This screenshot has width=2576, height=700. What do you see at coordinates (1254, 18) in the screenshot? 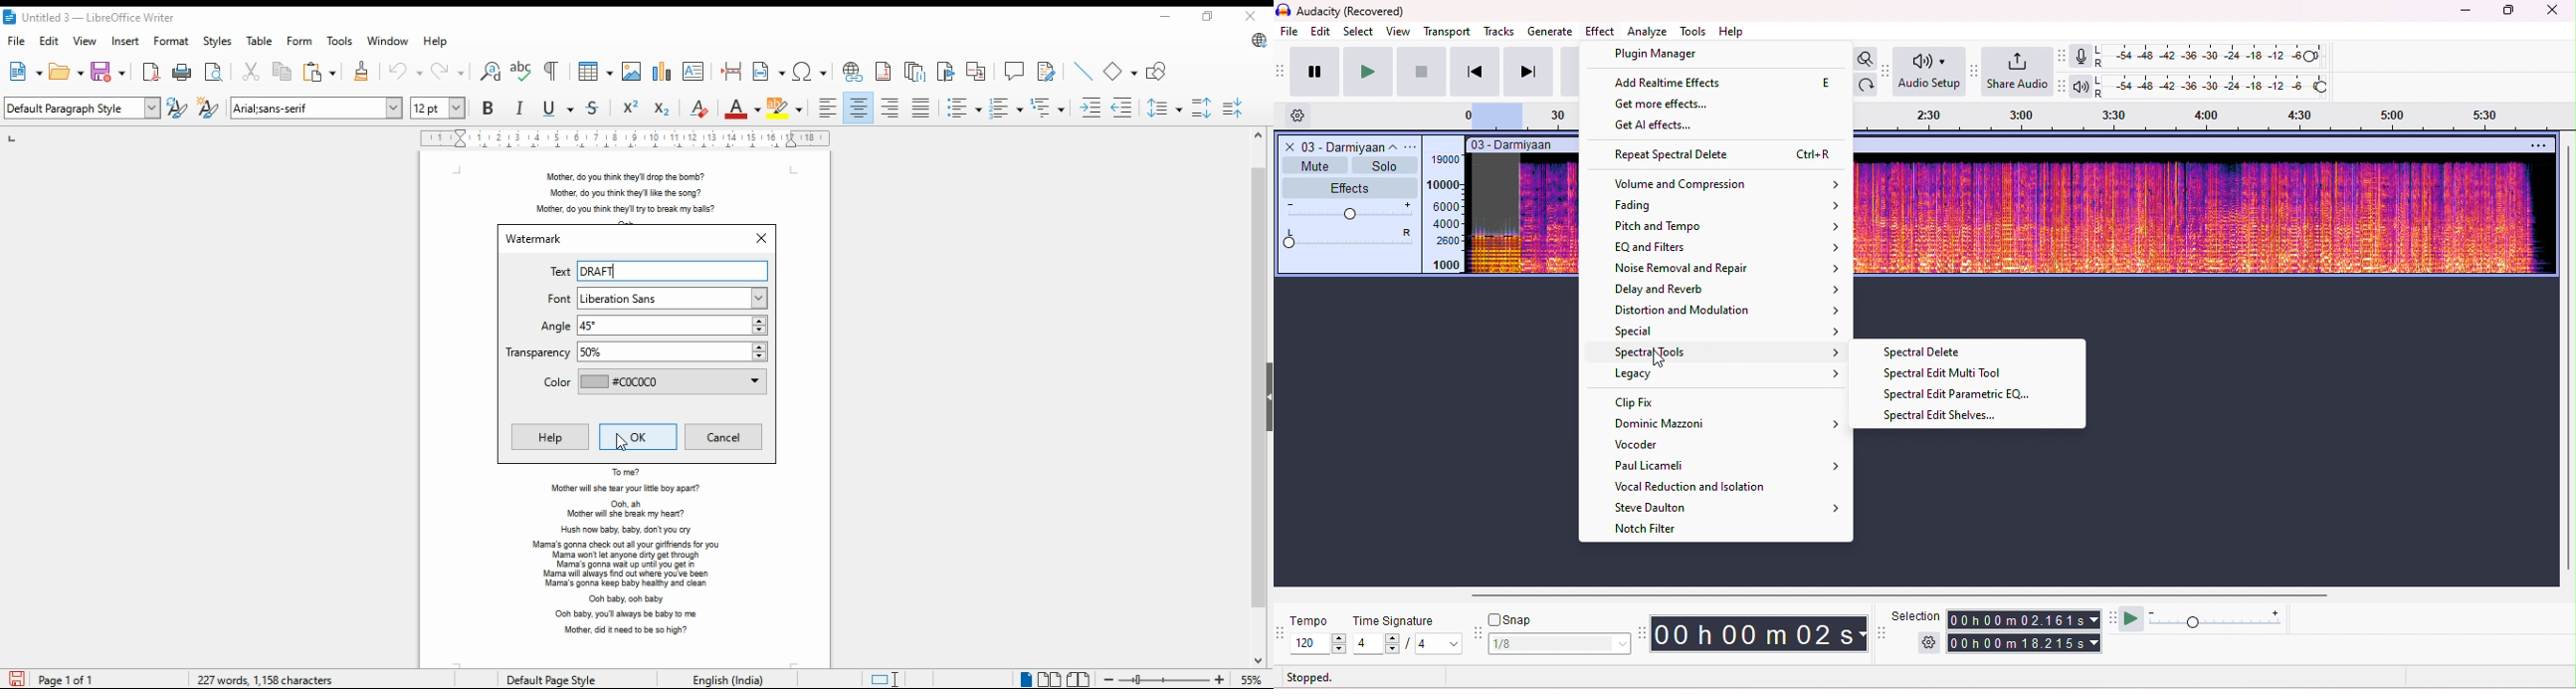
I see `close window` at bounding box center [1254, 18].